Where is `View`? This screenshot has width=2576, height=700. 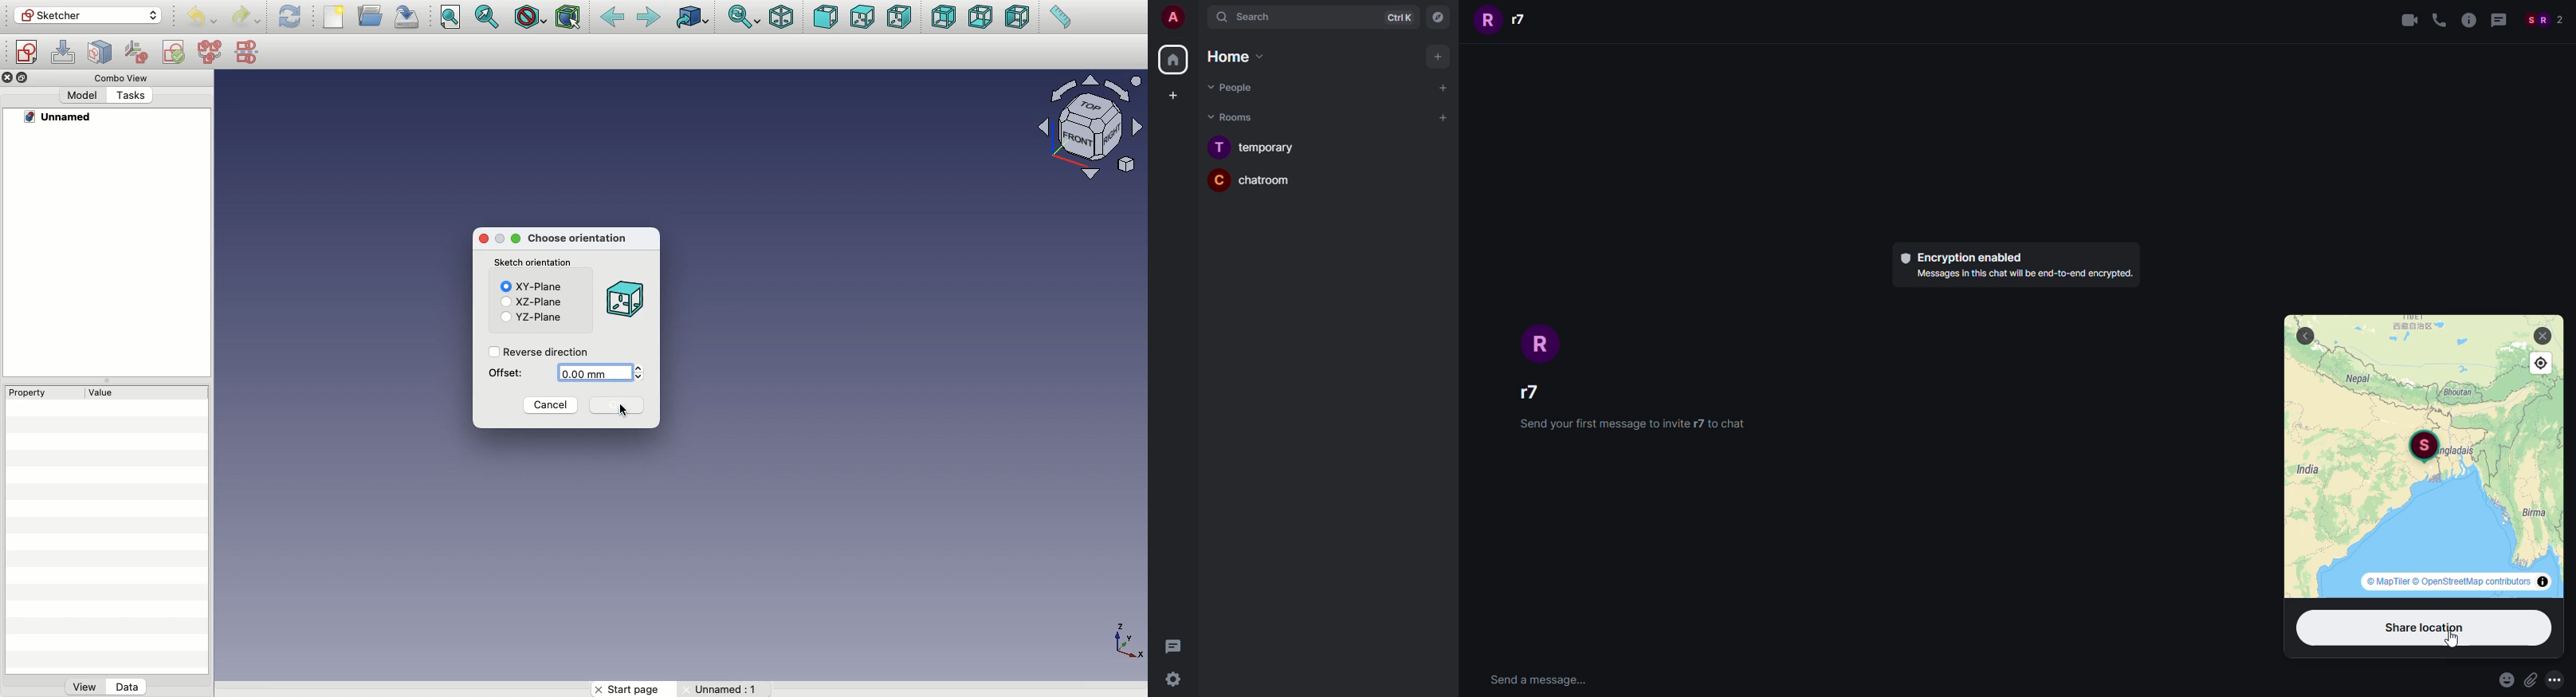
View is located at coordinates (84, 689).